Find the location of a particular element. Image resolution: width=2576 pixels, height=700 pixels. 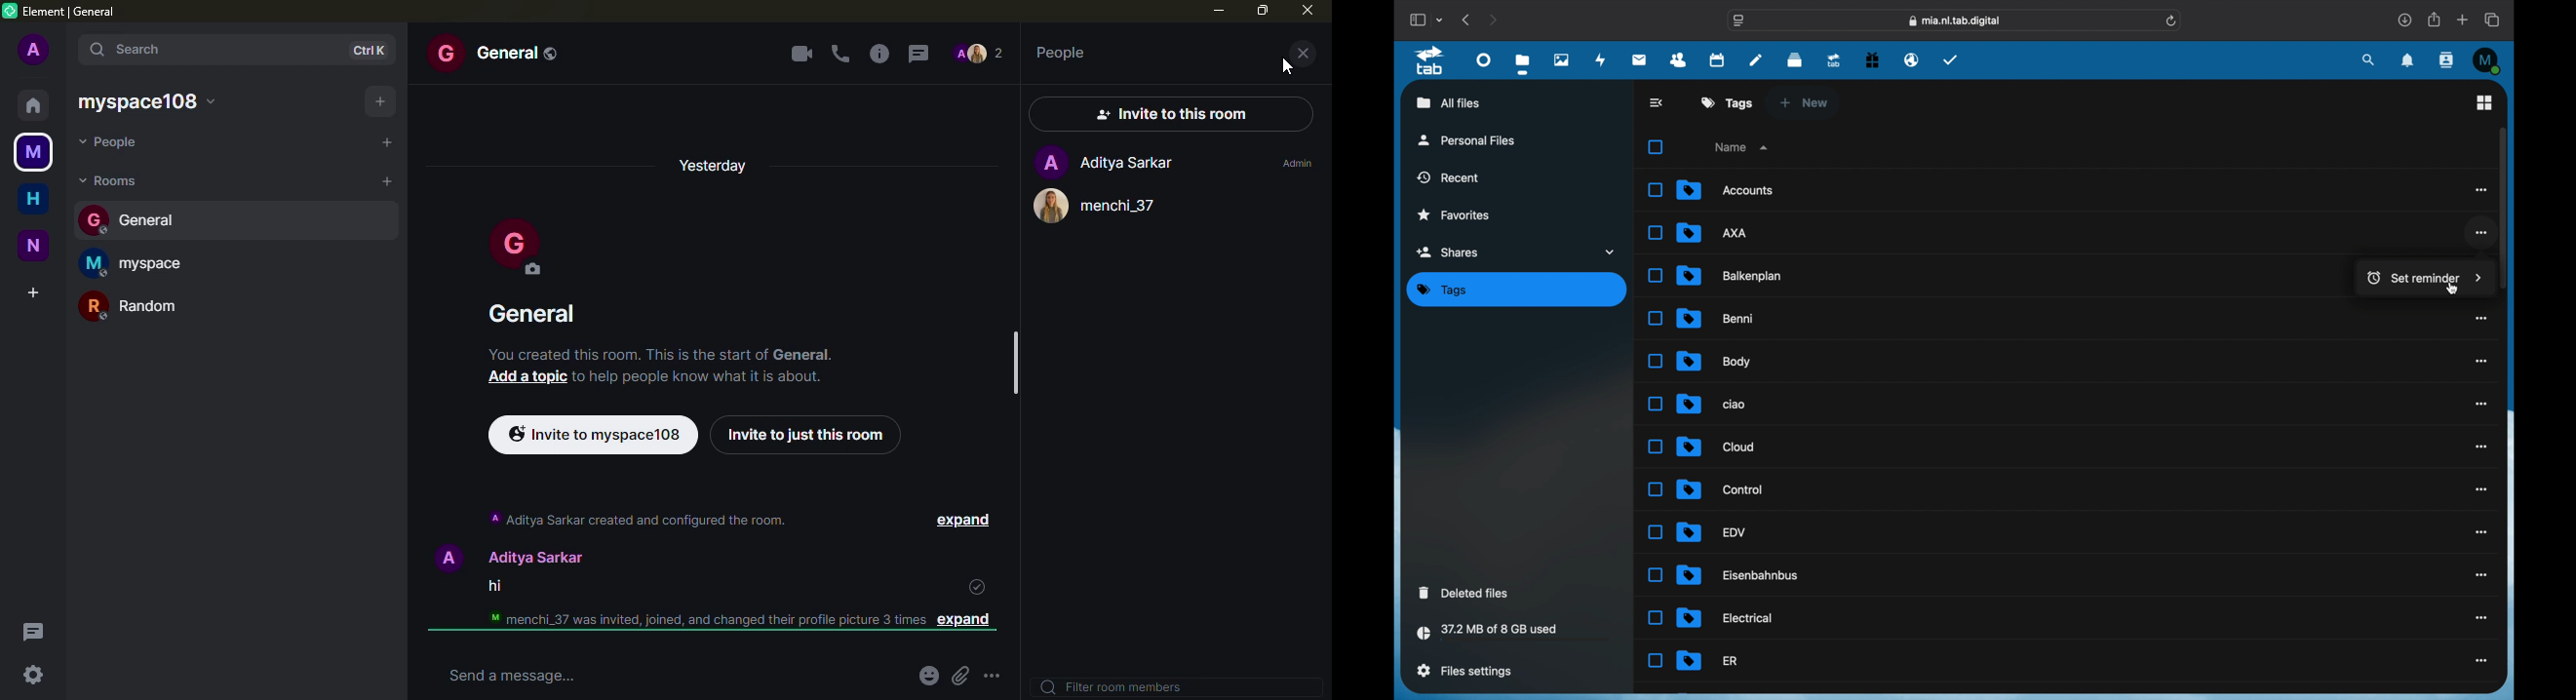

web address is located at coordinates (1955, 21).